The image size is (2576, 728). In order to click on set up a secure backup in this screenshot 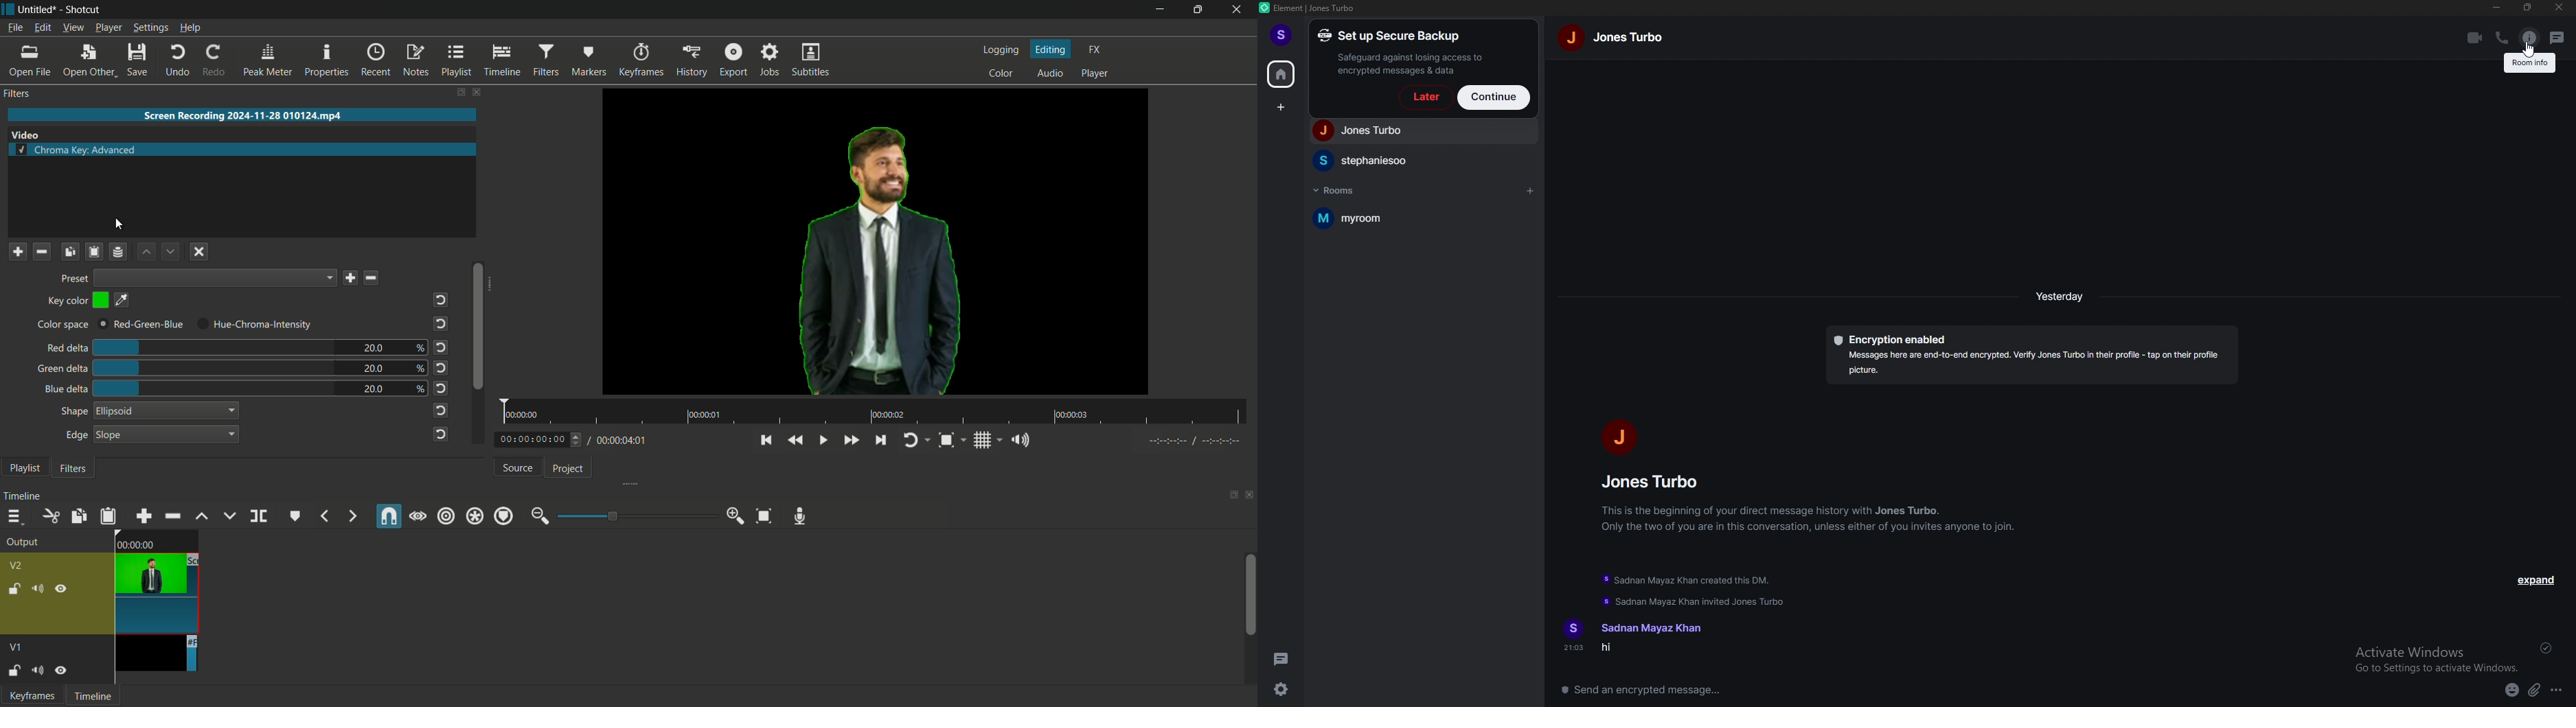, I will do `click(1404, 51)`.